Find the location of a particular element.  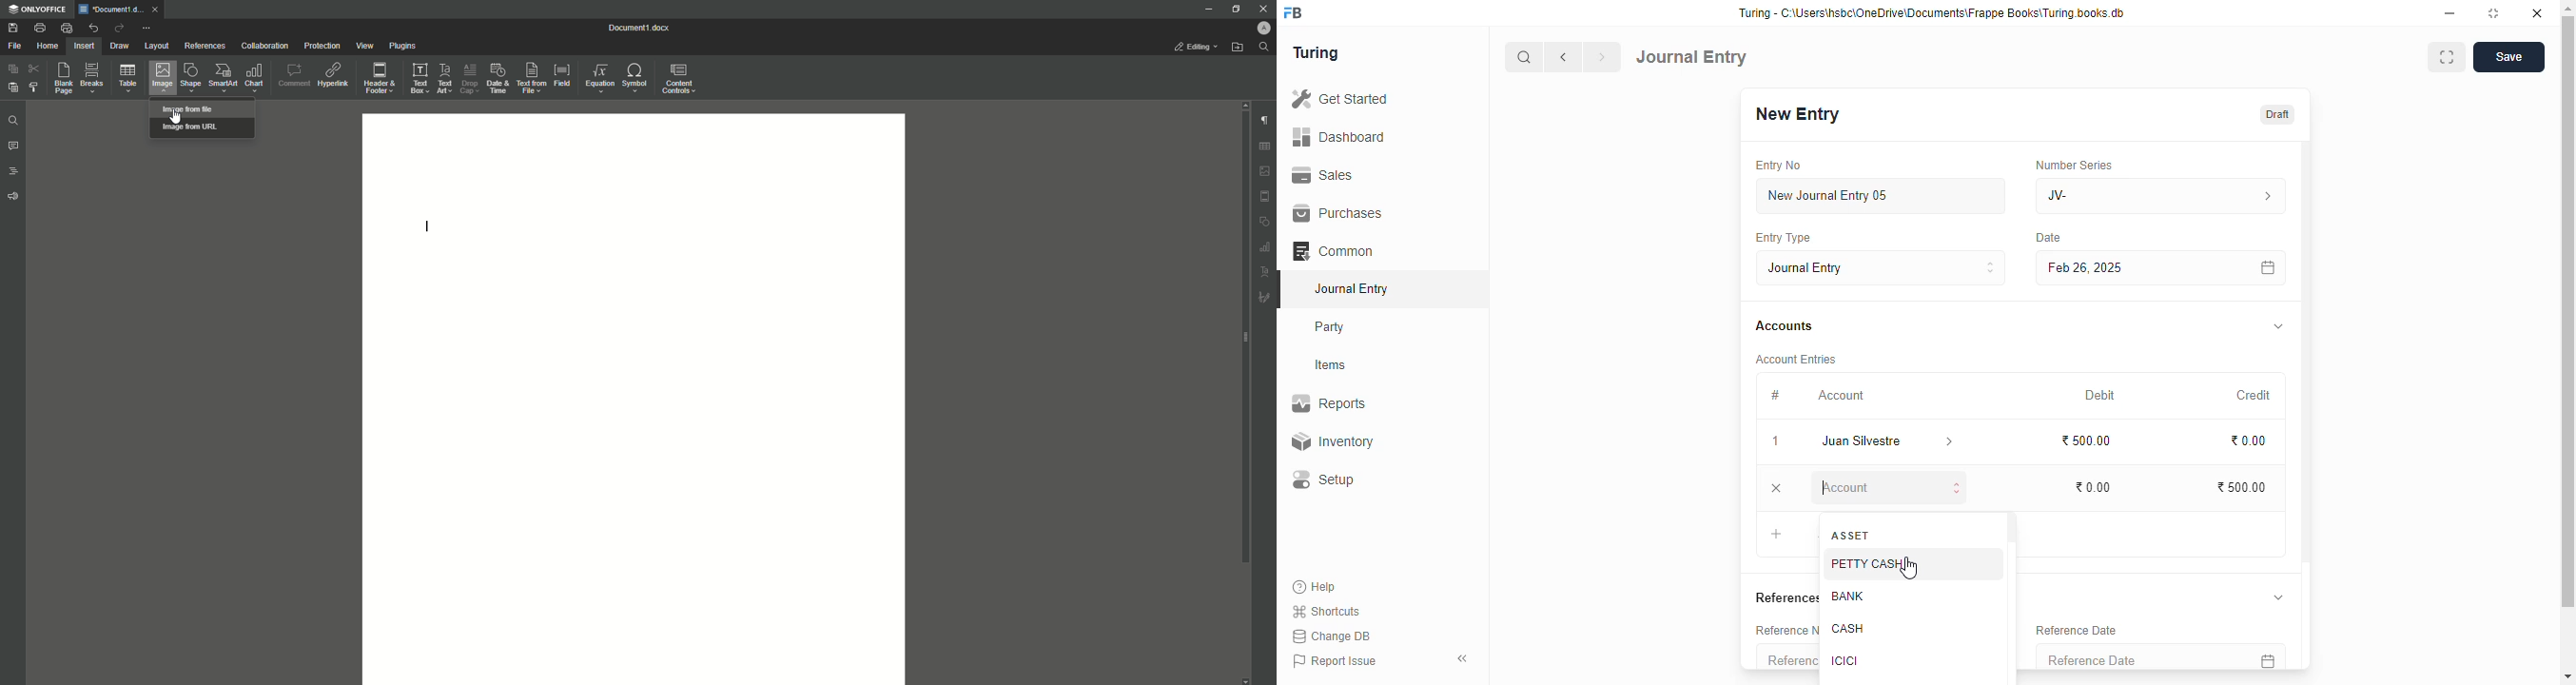

shortcuts is located at coordinates (1326, 612).